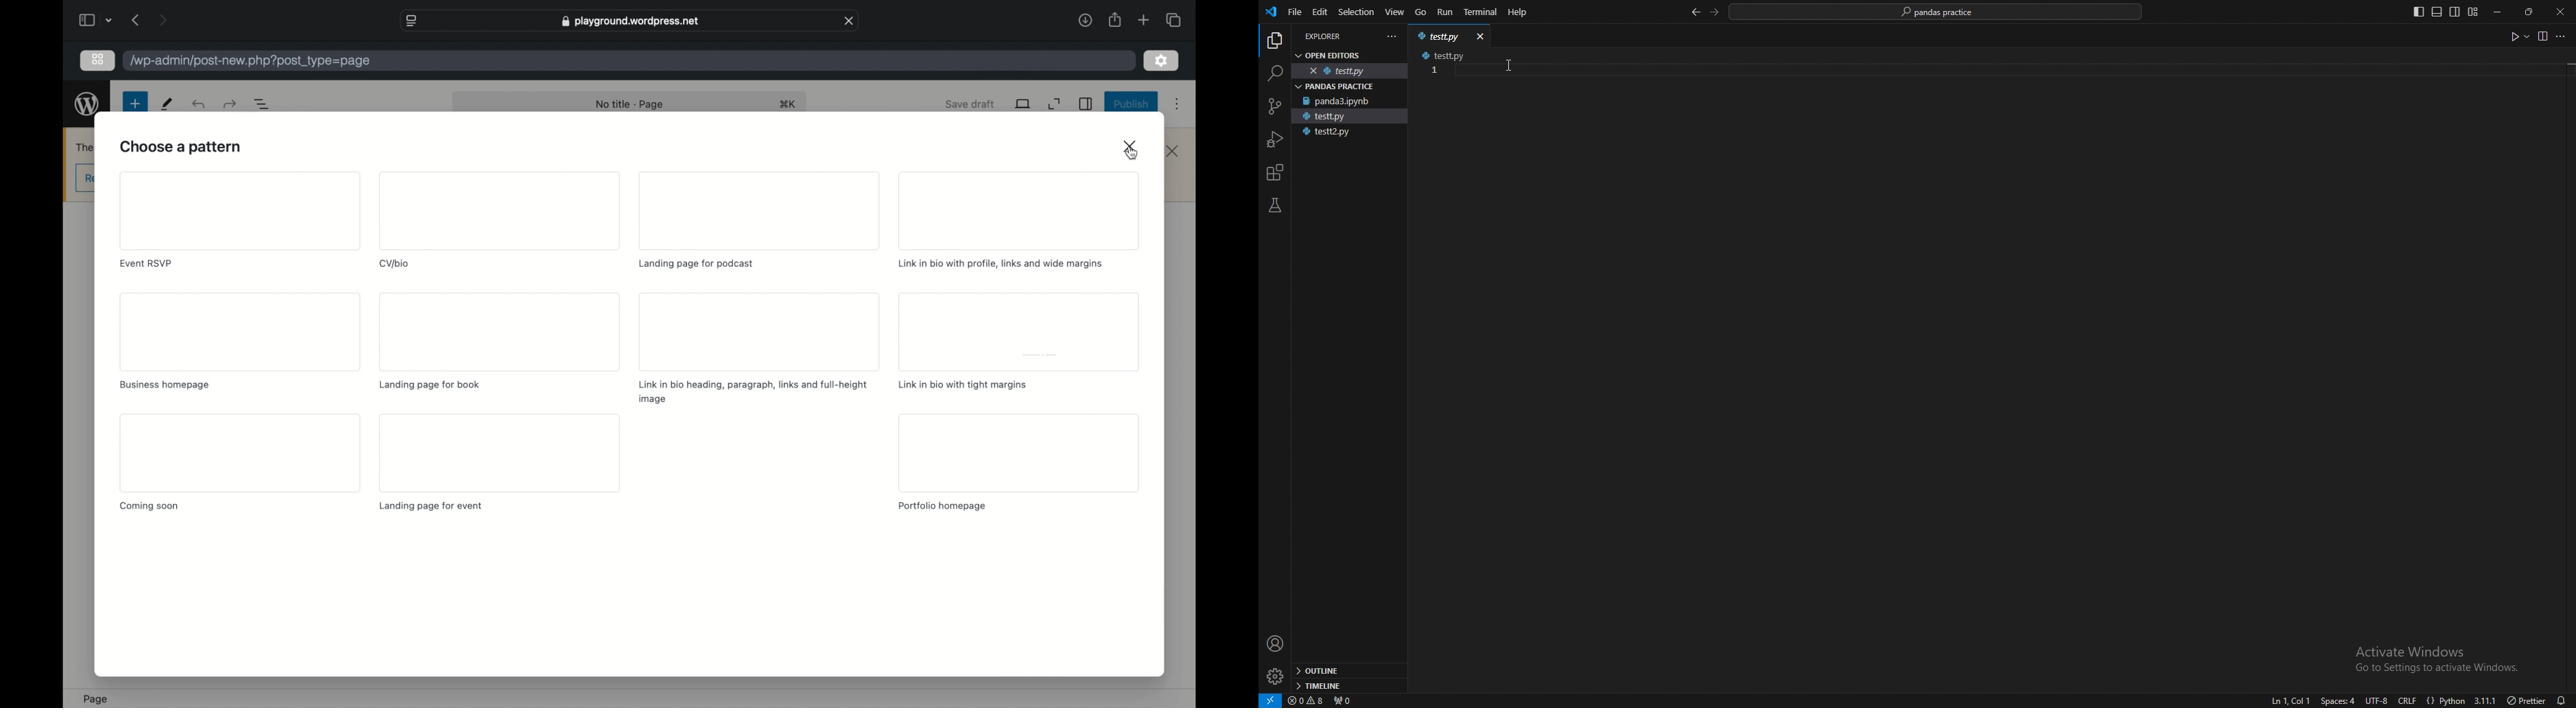 The width and height of the screenshot is (2576, 728). Describe the element at coordinates (166, 104) in the screenshot. I see `tools` at that location.